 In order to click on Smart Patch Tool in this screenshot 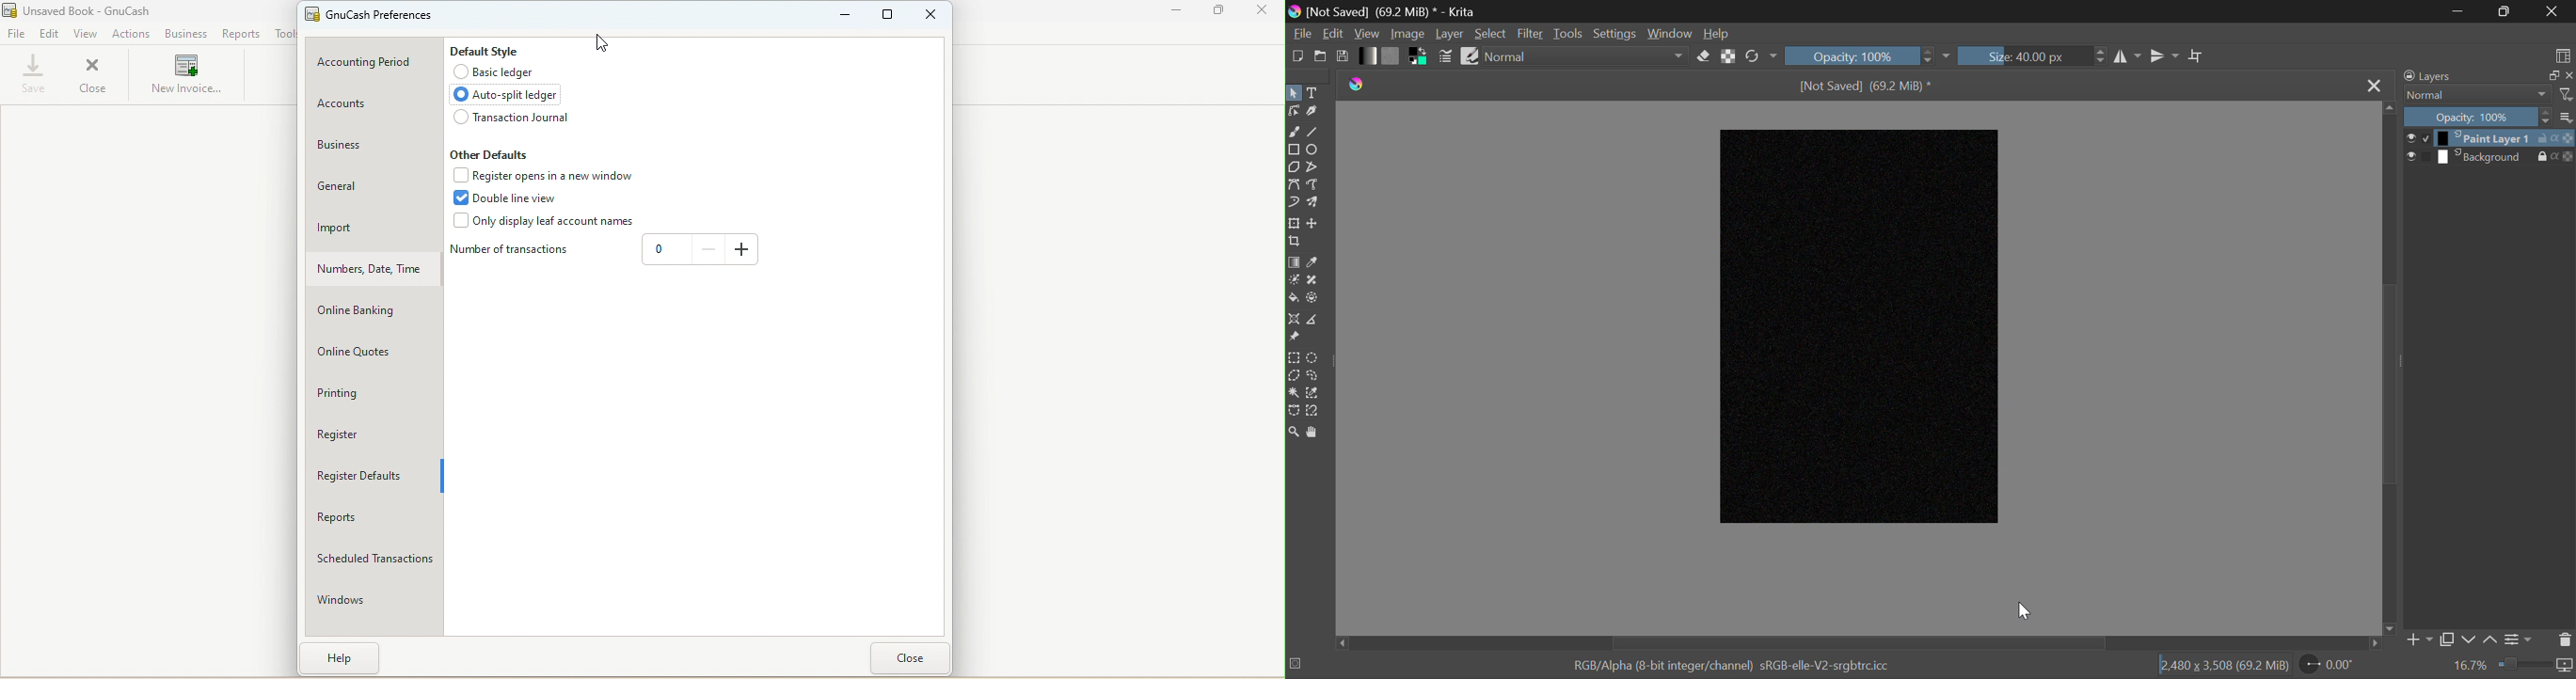, I will do `click(1314, 281)`.